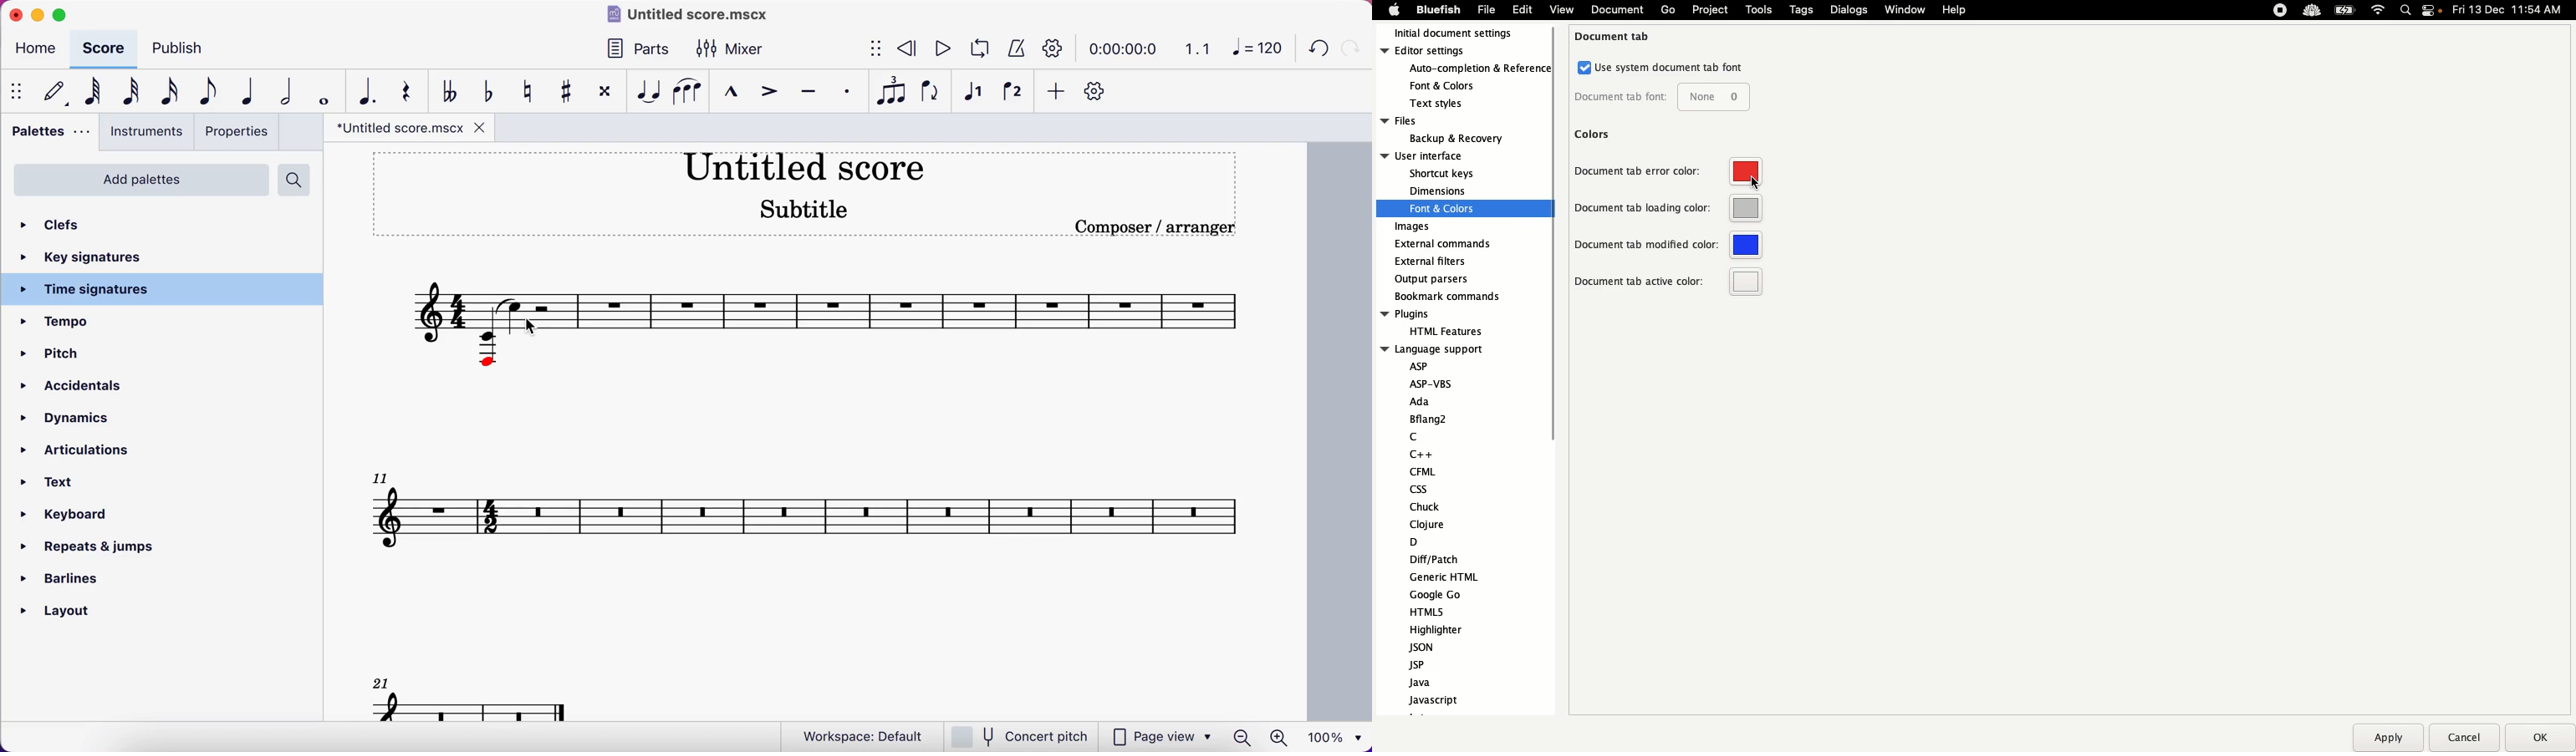  Describe the element at coordinates (325, 91) in the screenshot. I see `whole note` at that location.